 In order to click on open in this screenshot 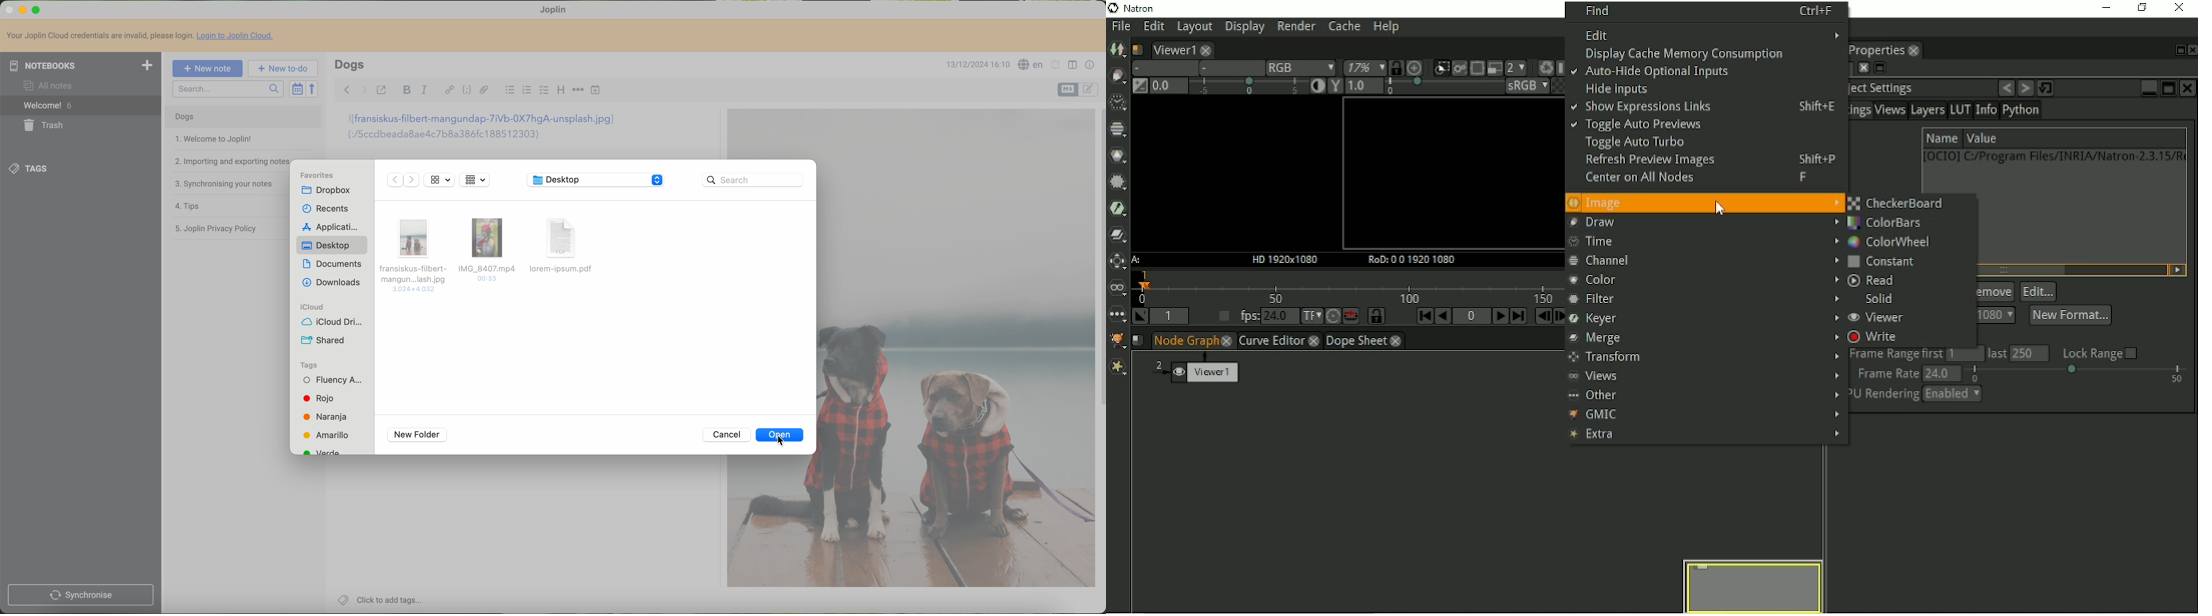, I will do `click(782, 435)`.